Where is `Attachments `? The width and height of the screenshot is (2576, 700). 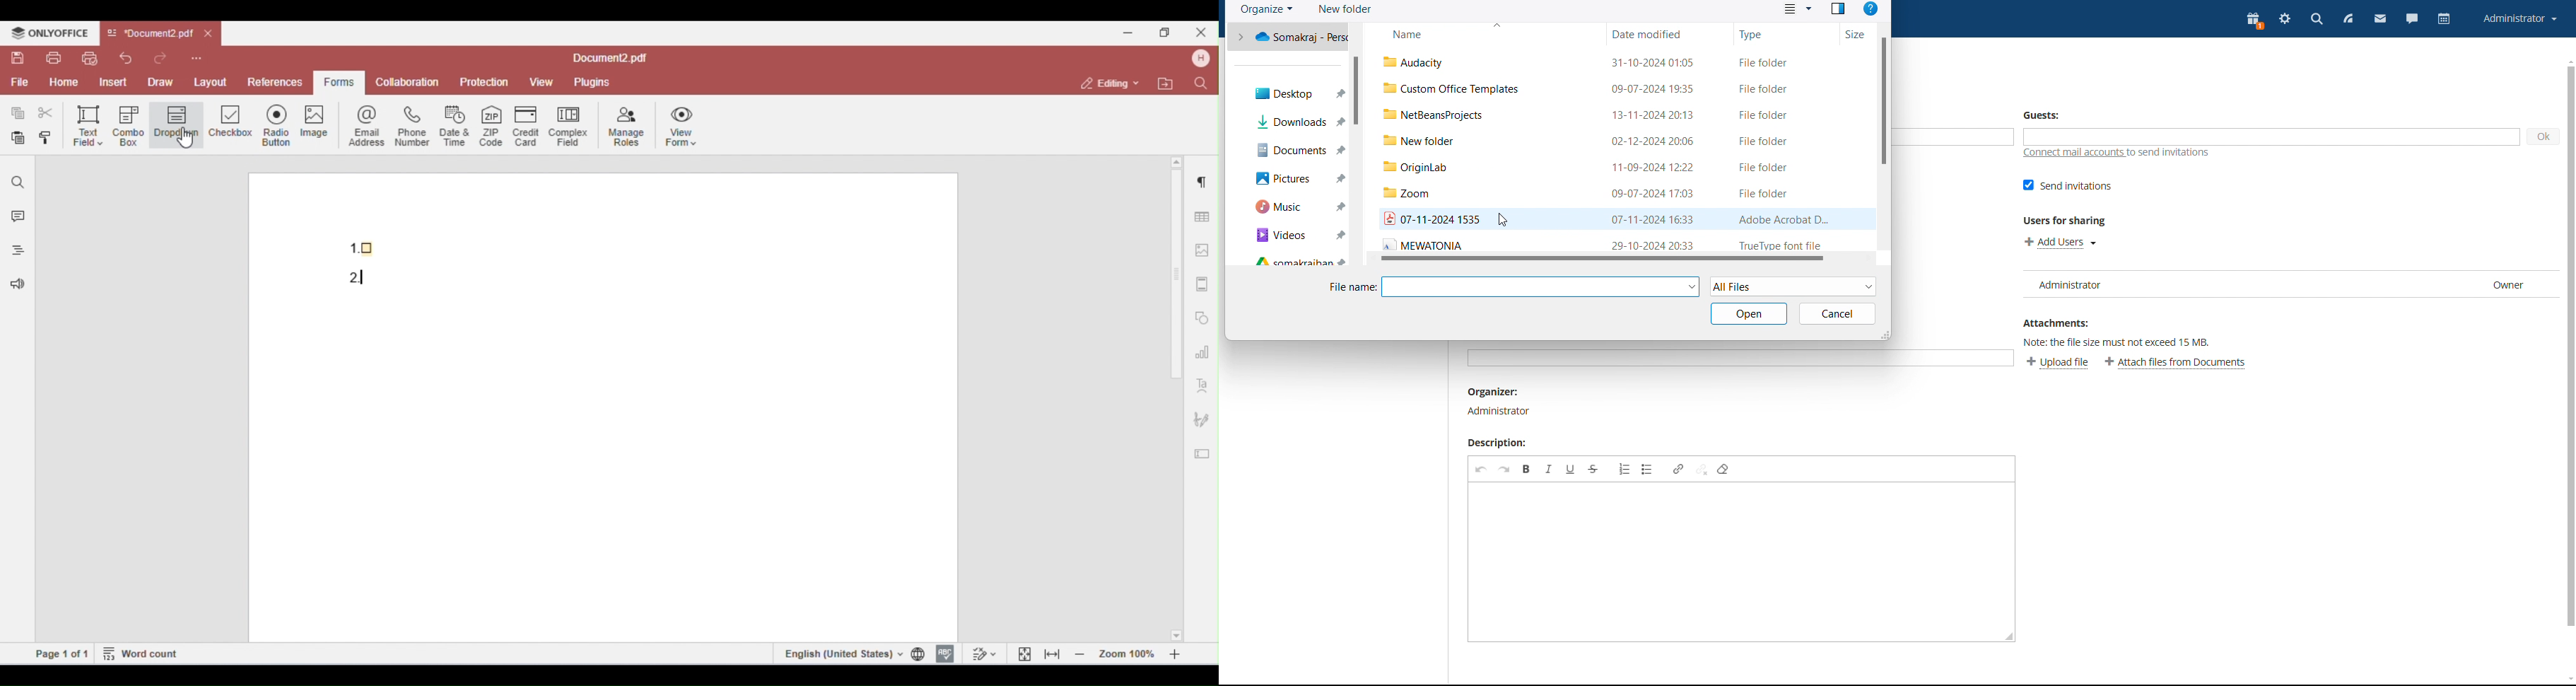 Attachments  is located at coordinates (2061, 325).